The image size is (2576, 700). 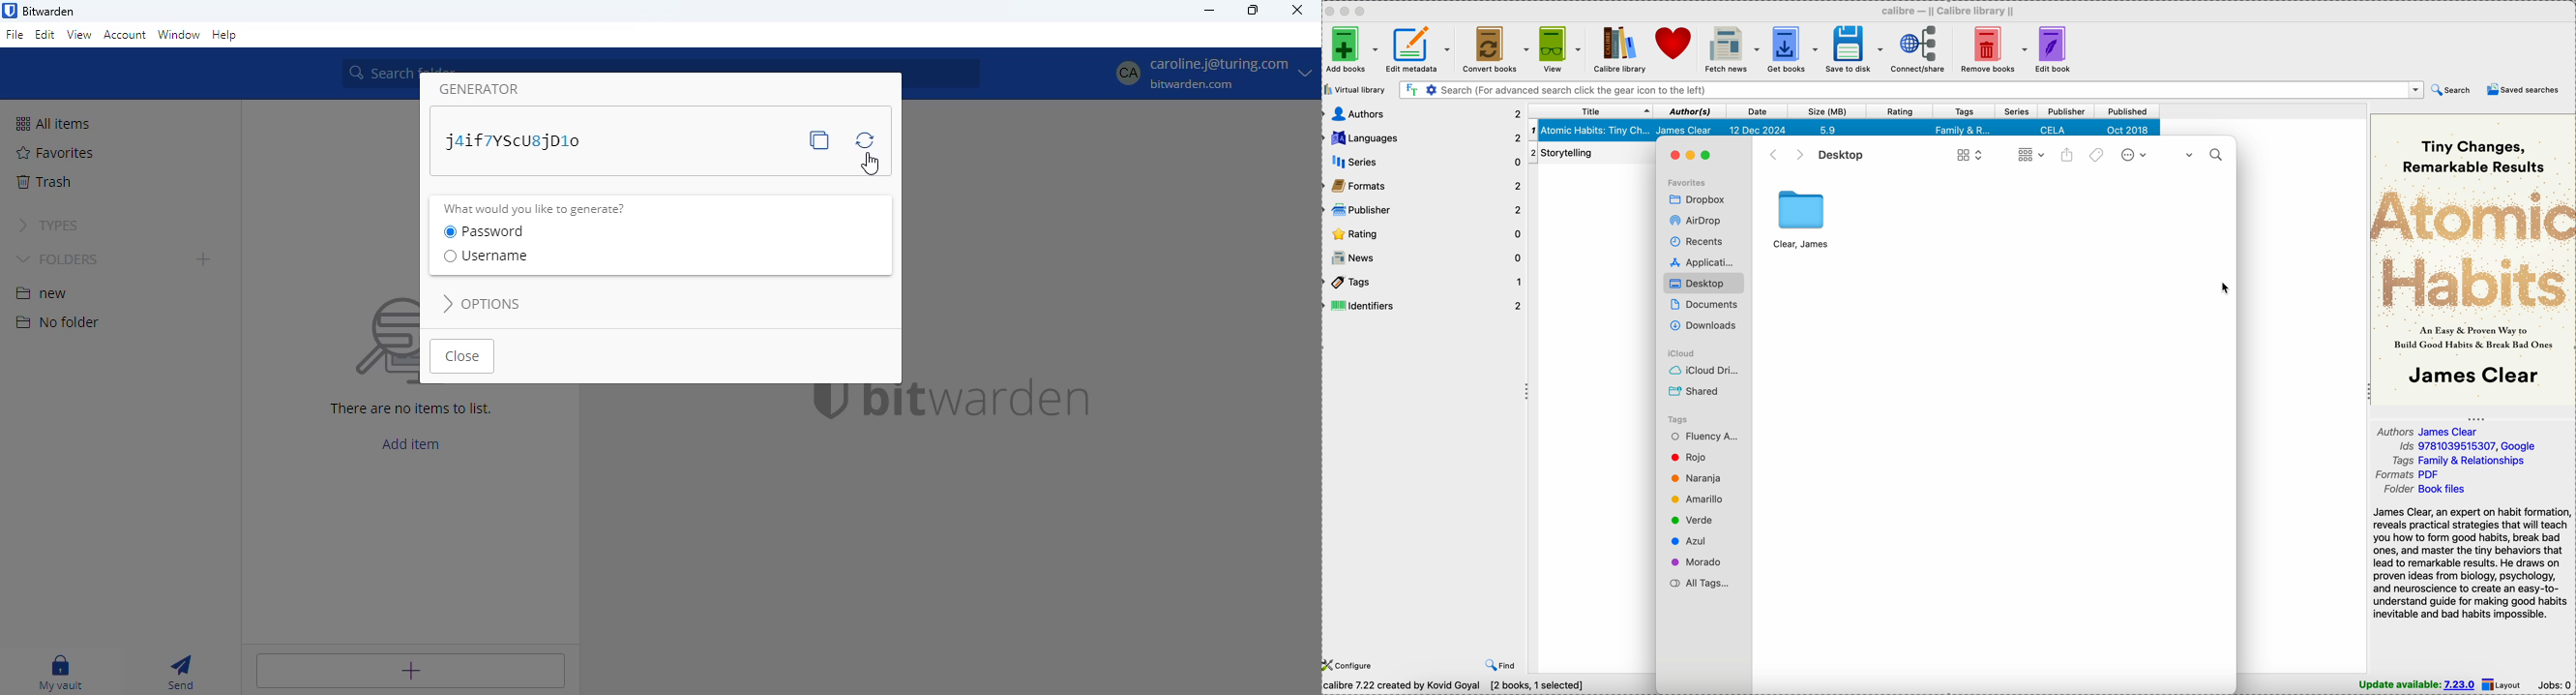 I want to click on size, so click(x=1825, y=111).